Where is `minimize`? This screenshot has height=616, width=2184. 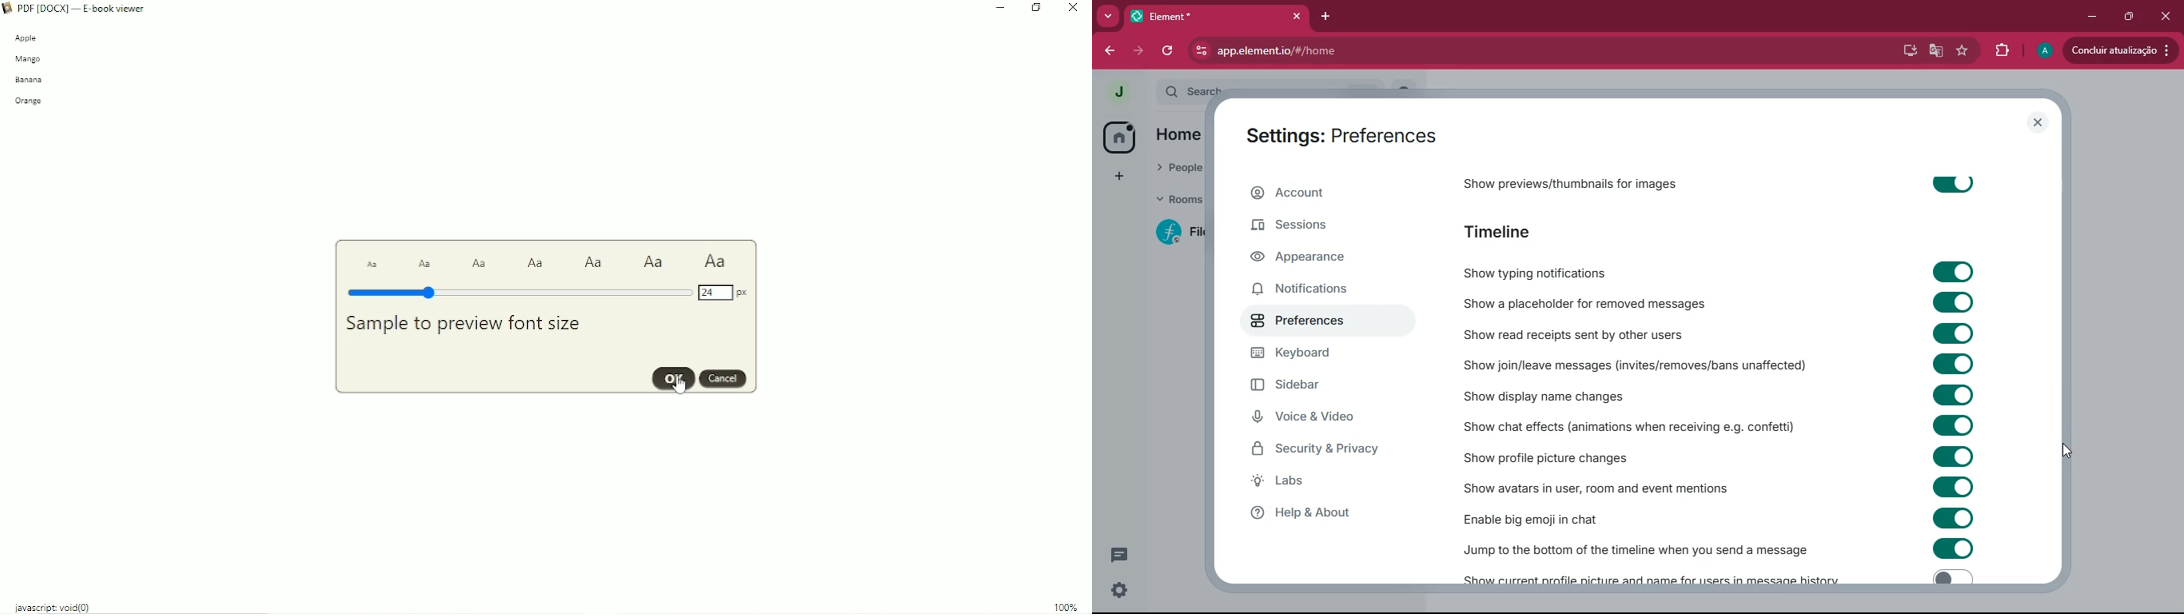 minimize is located at coordinates (2093, 15).